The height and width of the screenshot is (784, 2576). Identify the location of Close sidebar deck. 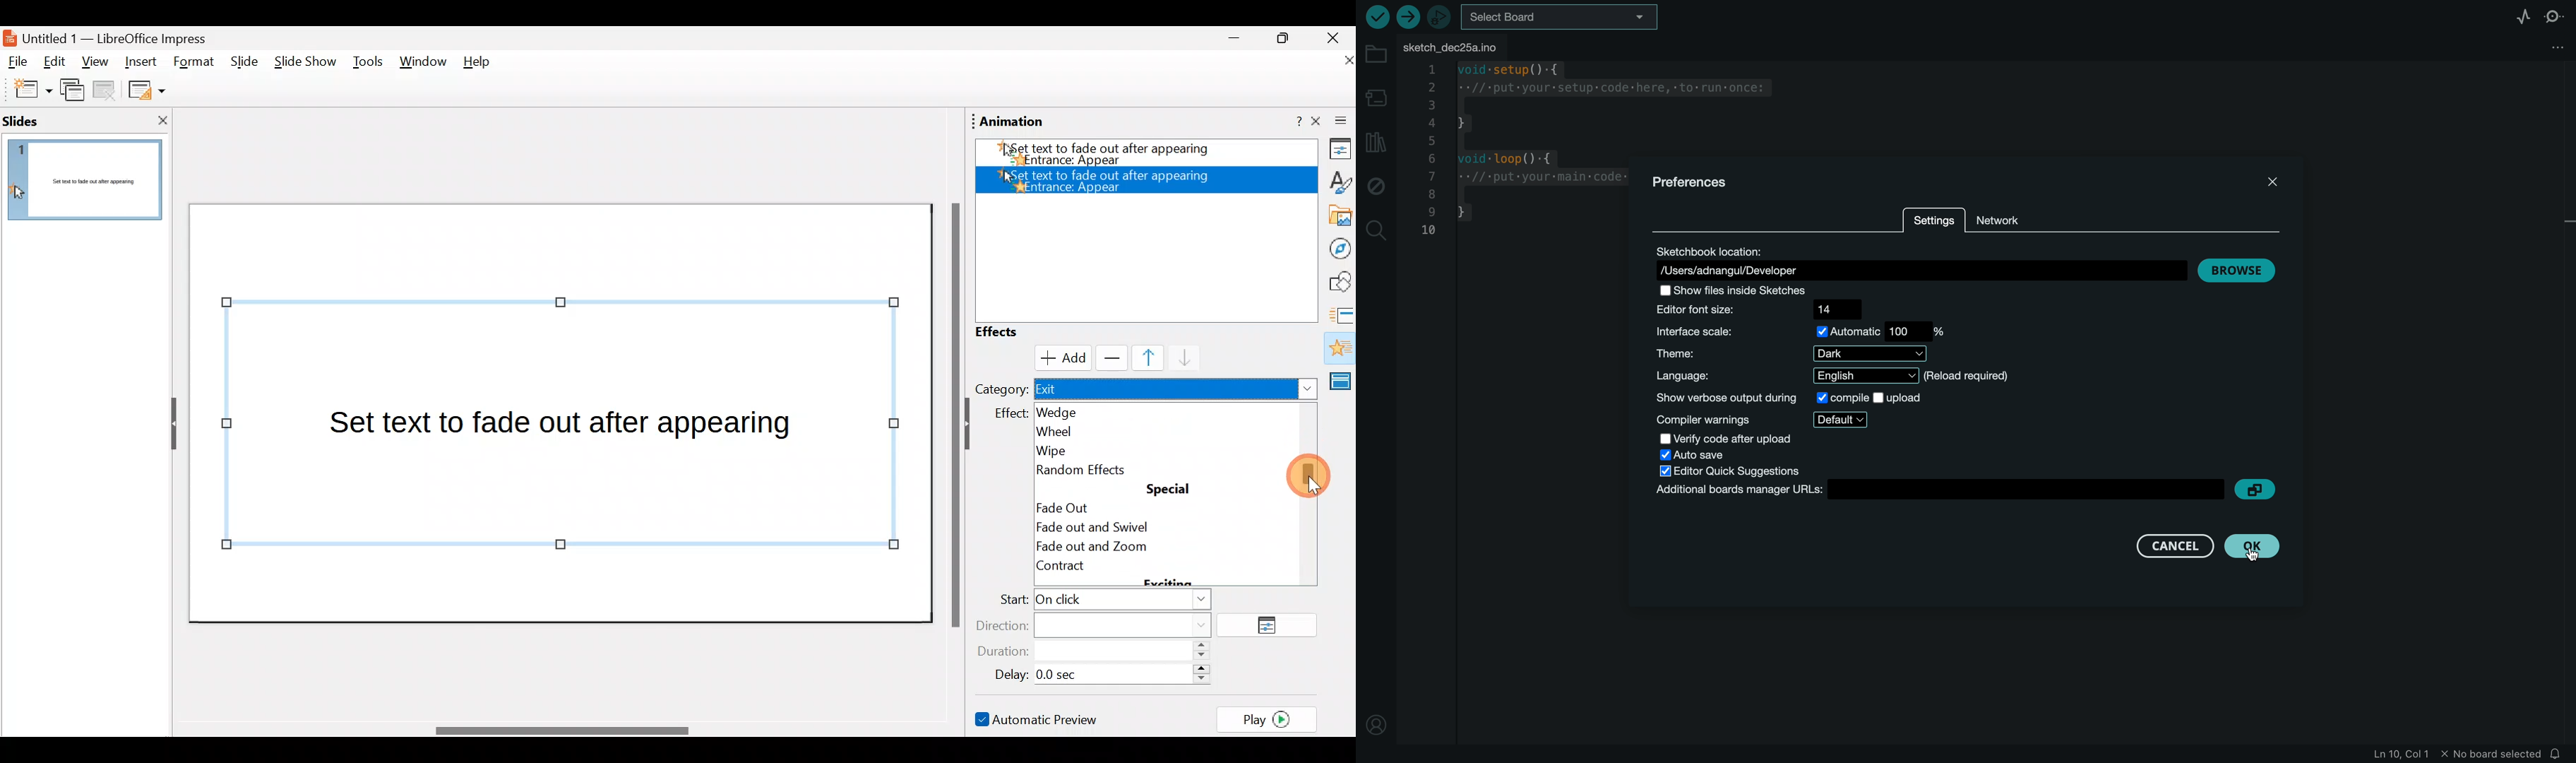
(1335, 122).